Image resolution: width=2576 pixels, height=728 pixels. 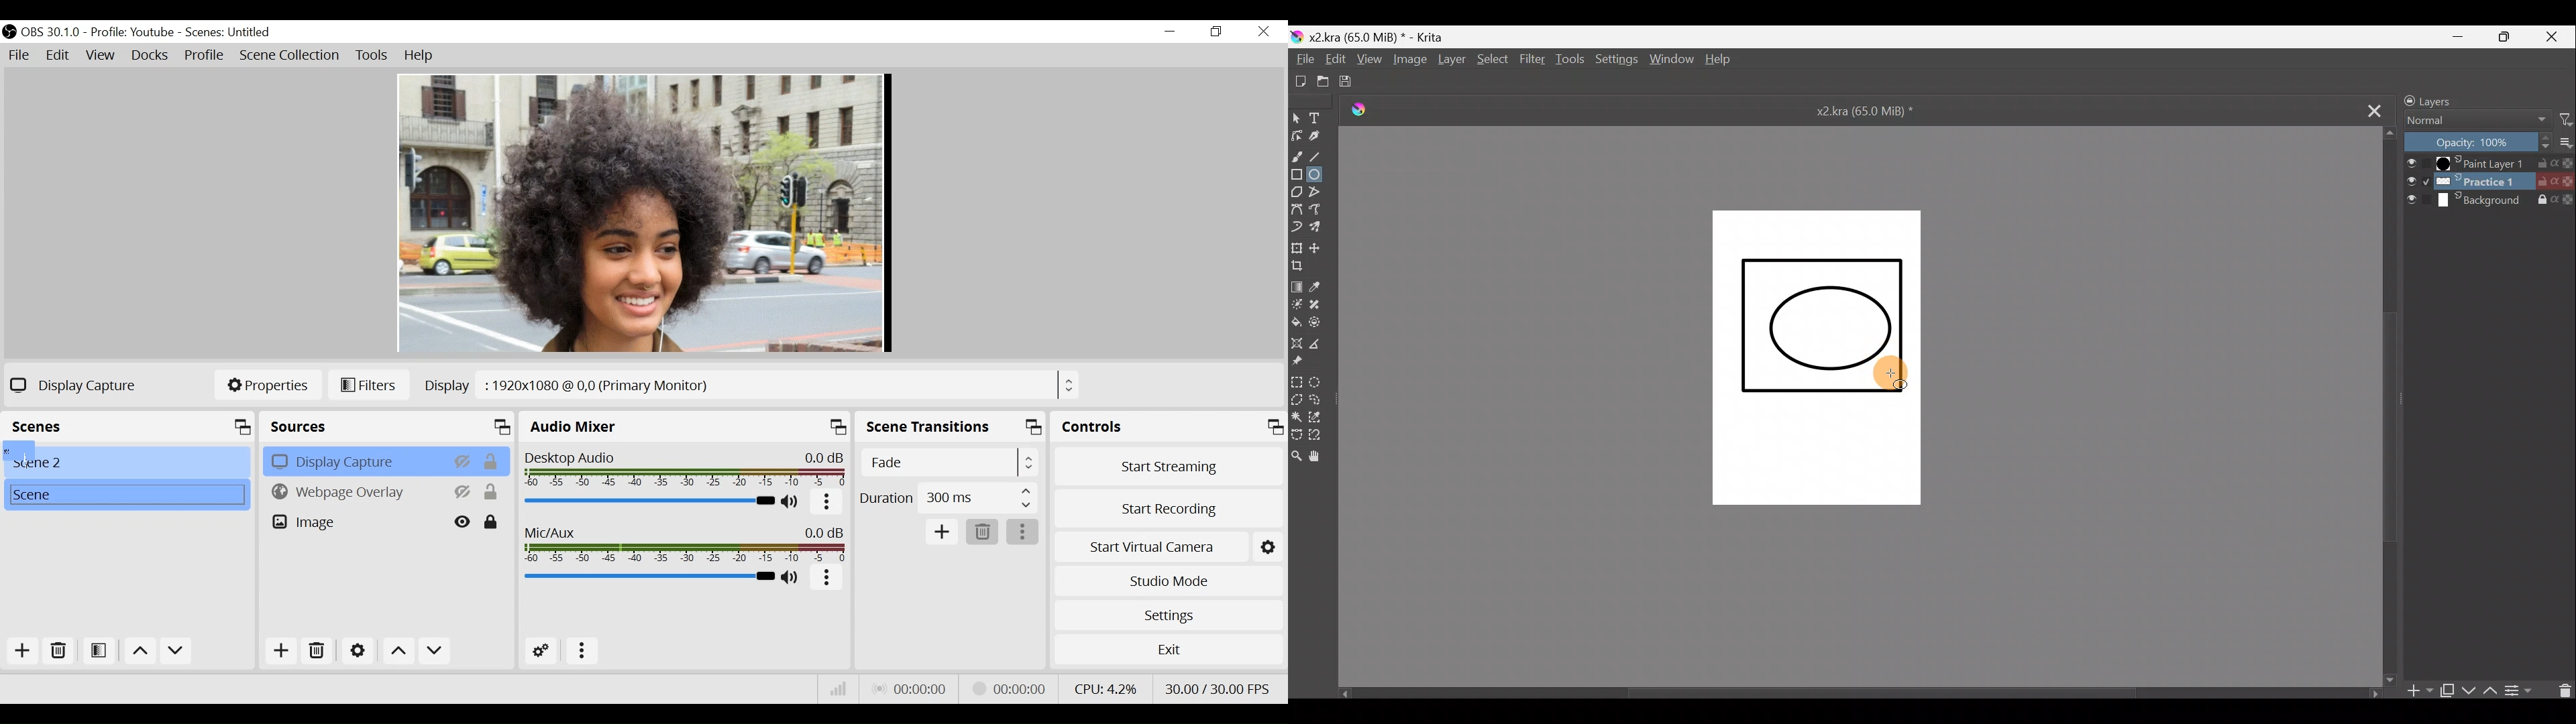 What do you see at coordinates (1674, 60) in the screenshot?
I see `Window` at bounding box center [1674, 60].